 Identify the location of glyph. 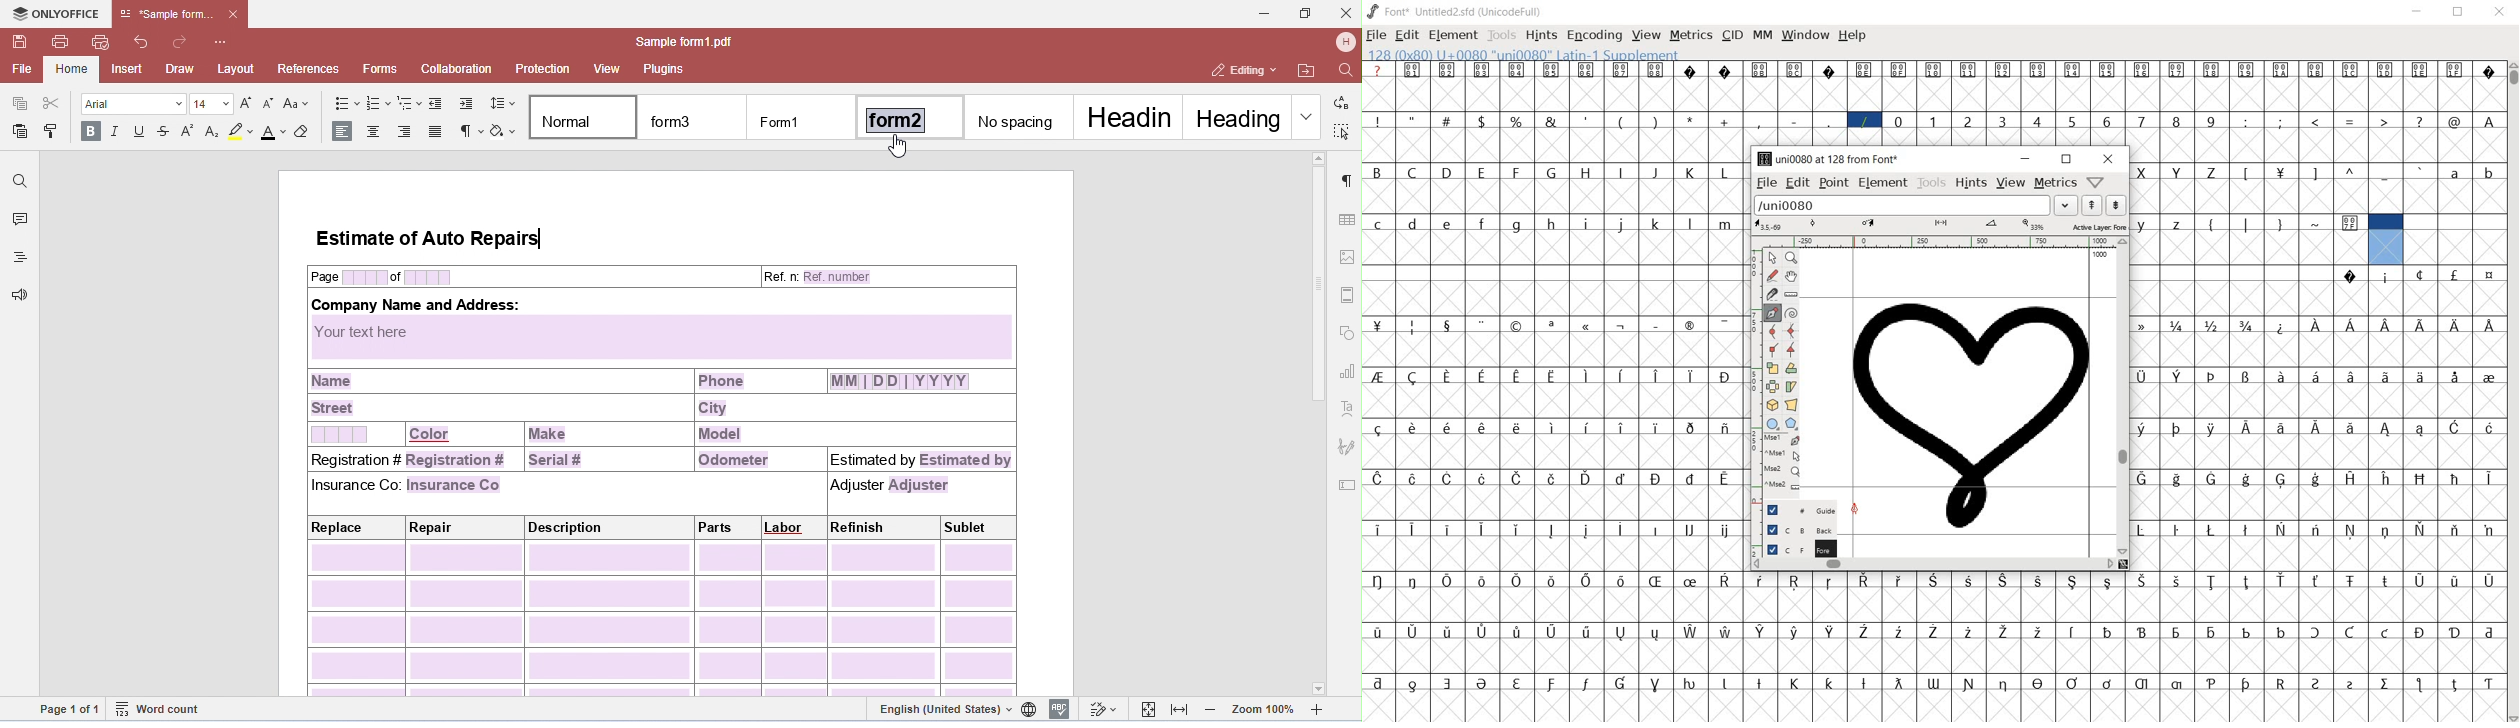
(1482, 479).